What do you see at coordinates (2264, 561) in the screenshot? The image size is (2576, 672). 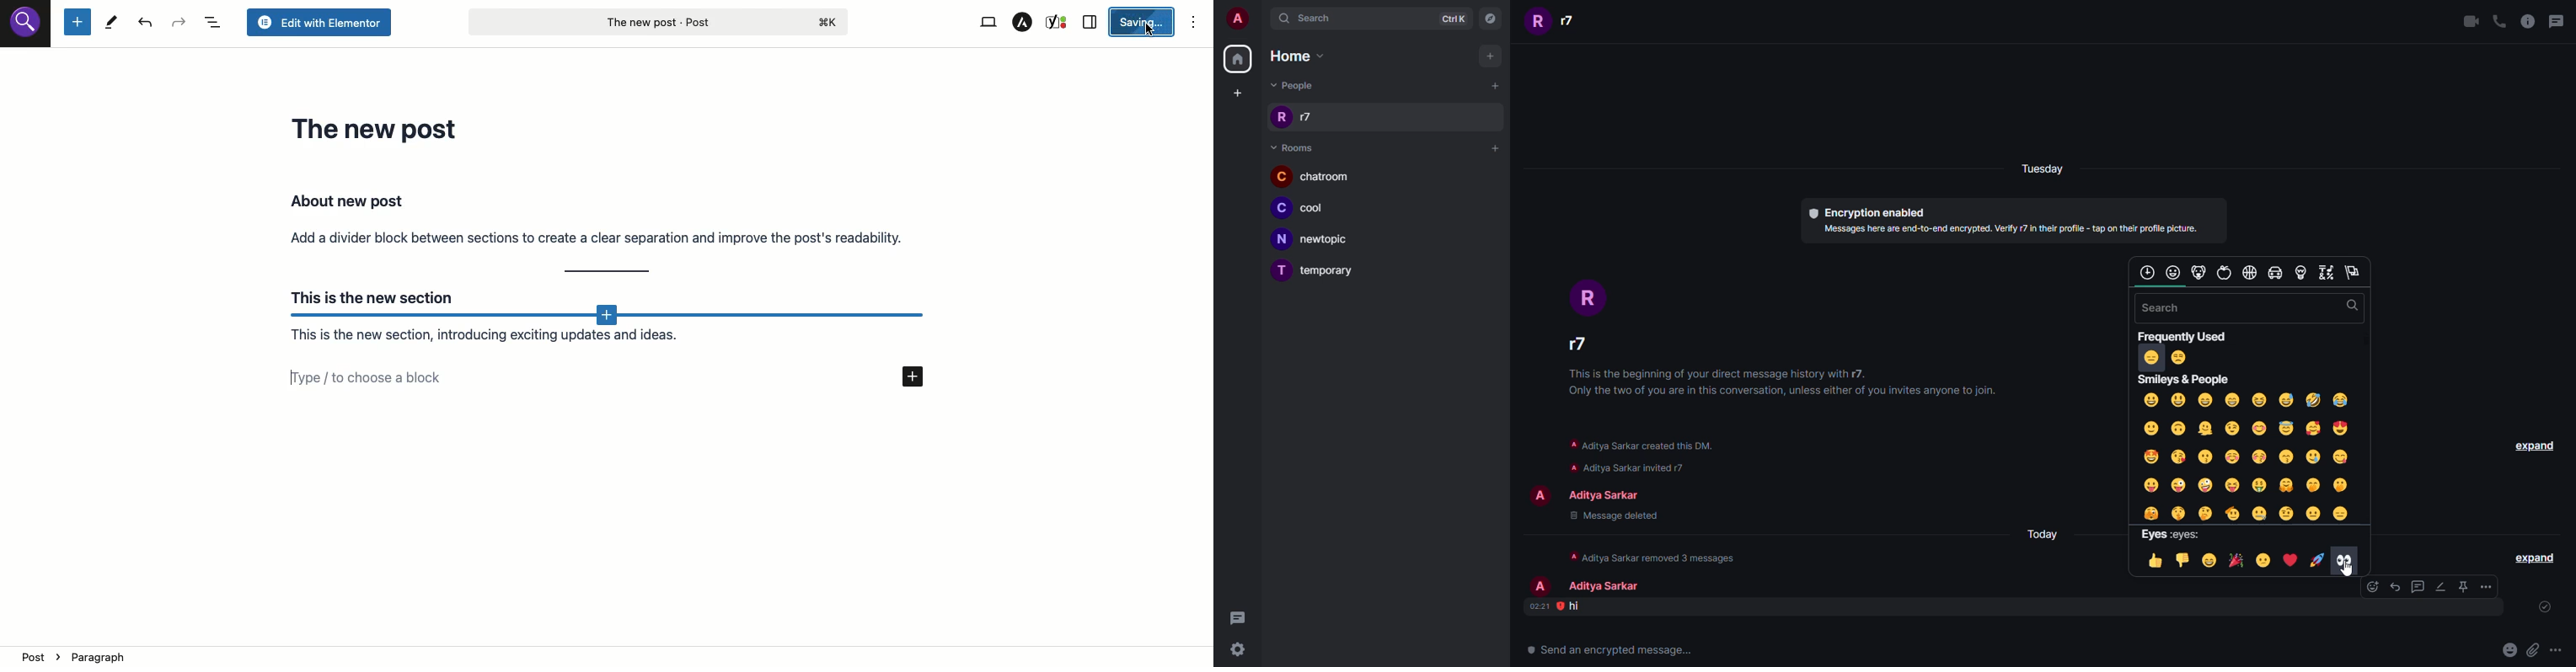 I see `sad` at bounding box center [2264, 561].